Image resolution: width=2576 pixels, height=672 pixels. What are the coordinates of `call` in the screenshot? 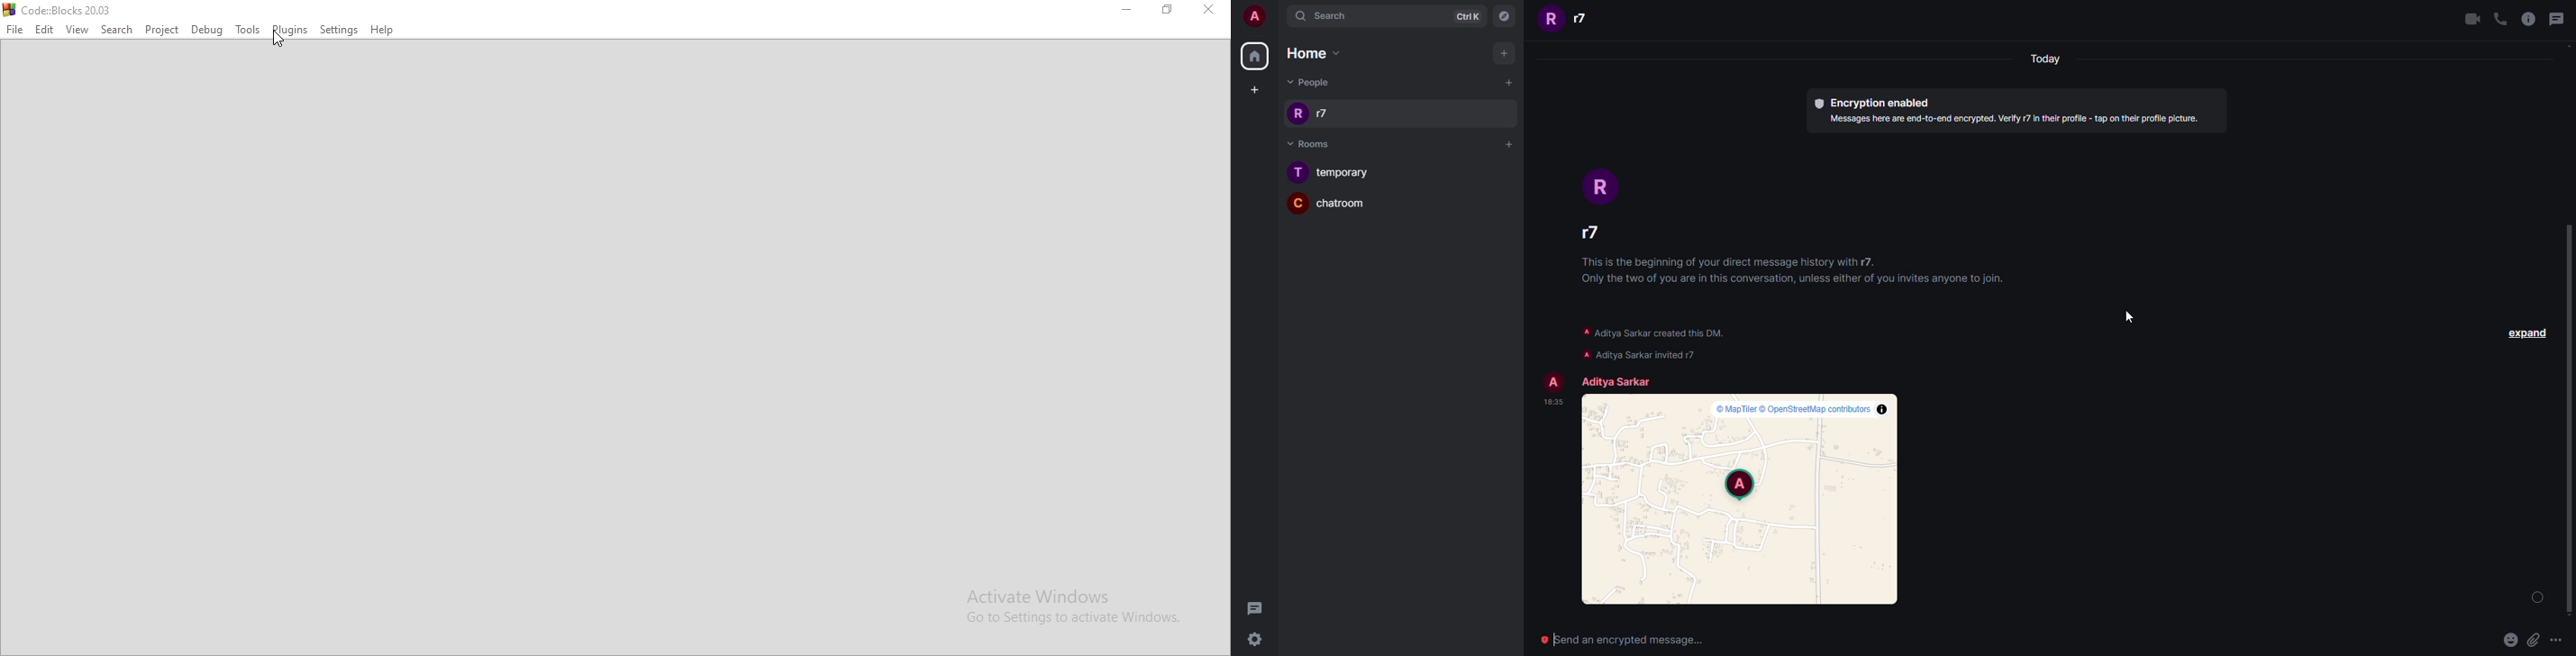 It's located at (2500, 20).